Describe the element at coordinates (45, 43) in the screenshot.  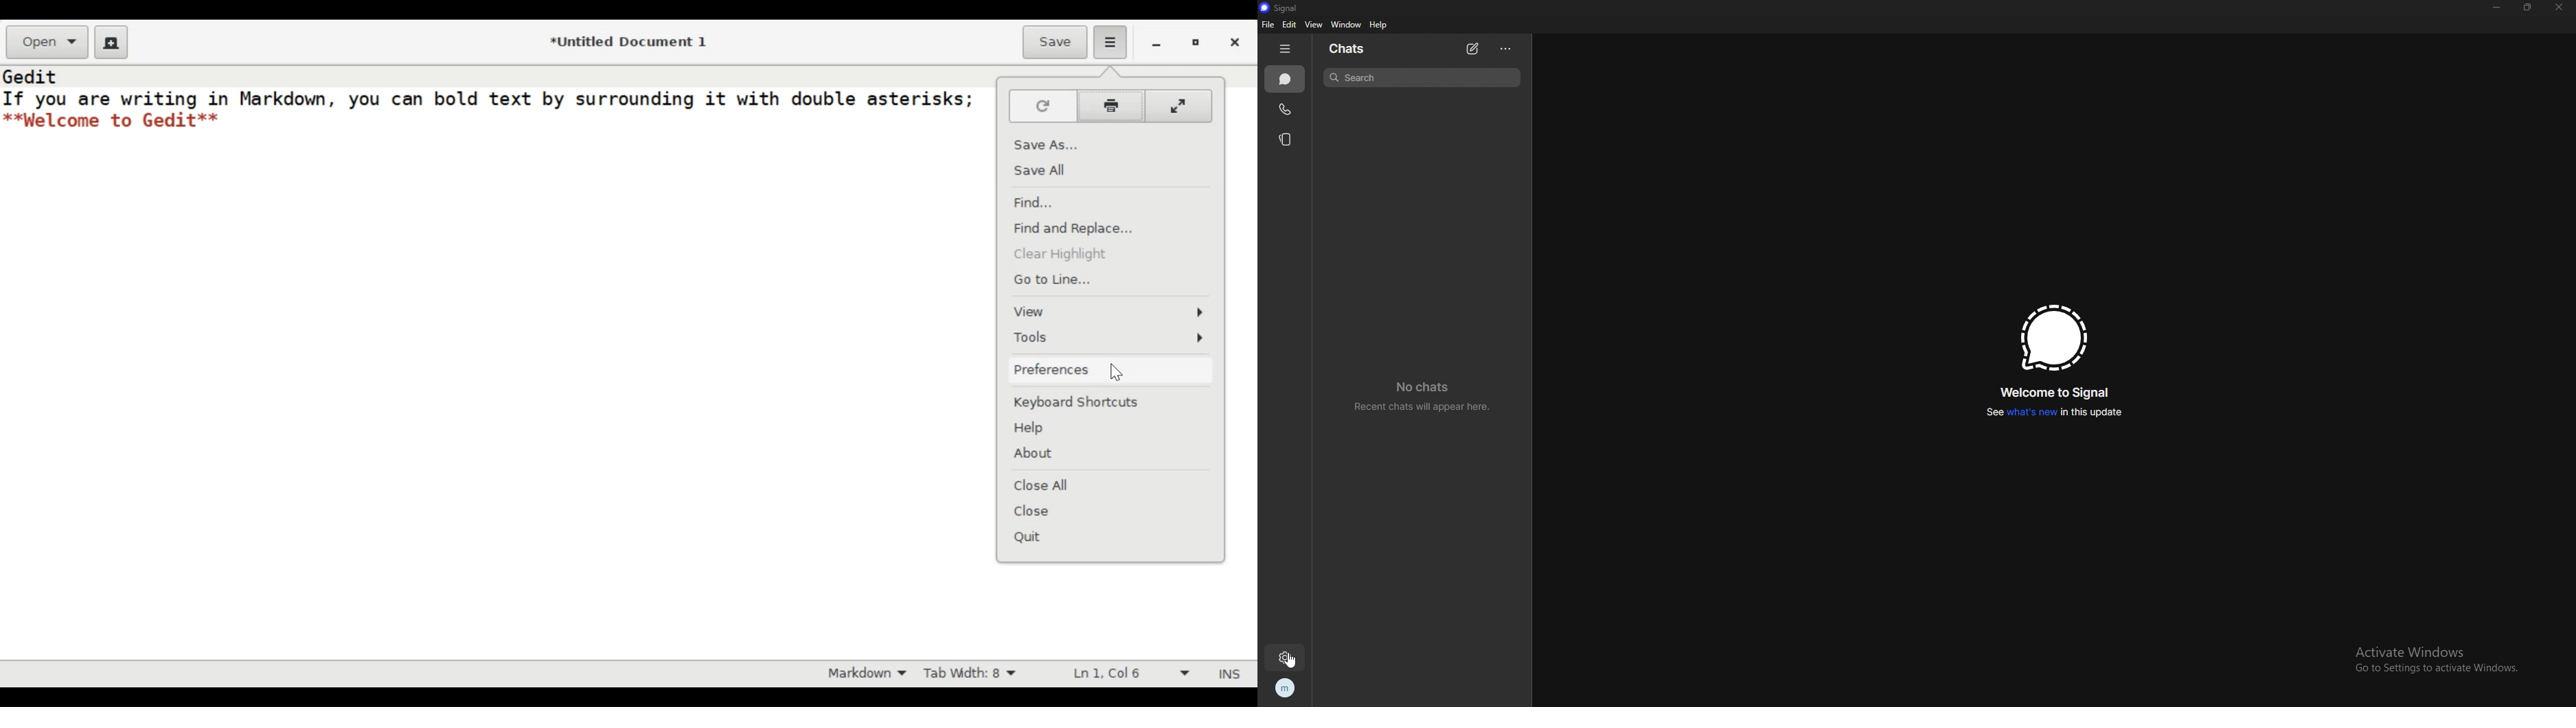
I see `Open` at that location.